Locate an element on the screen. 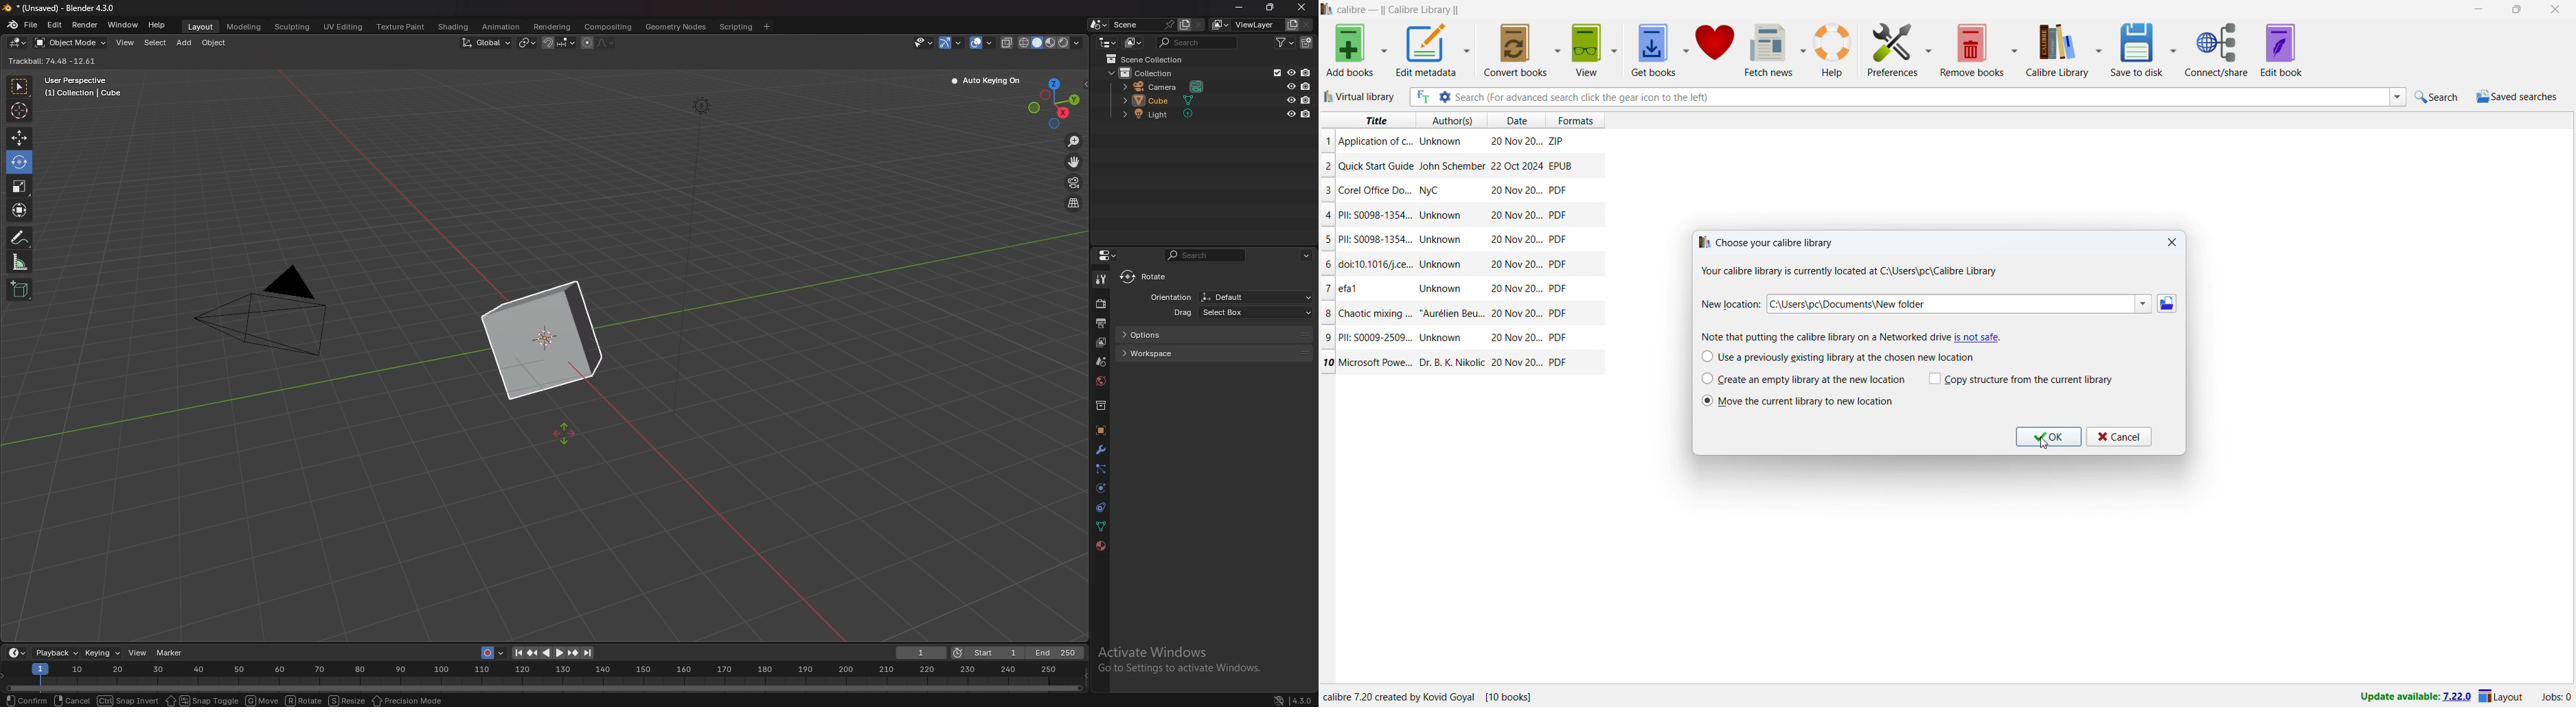  minimize is located at coordinates (2477, 10).